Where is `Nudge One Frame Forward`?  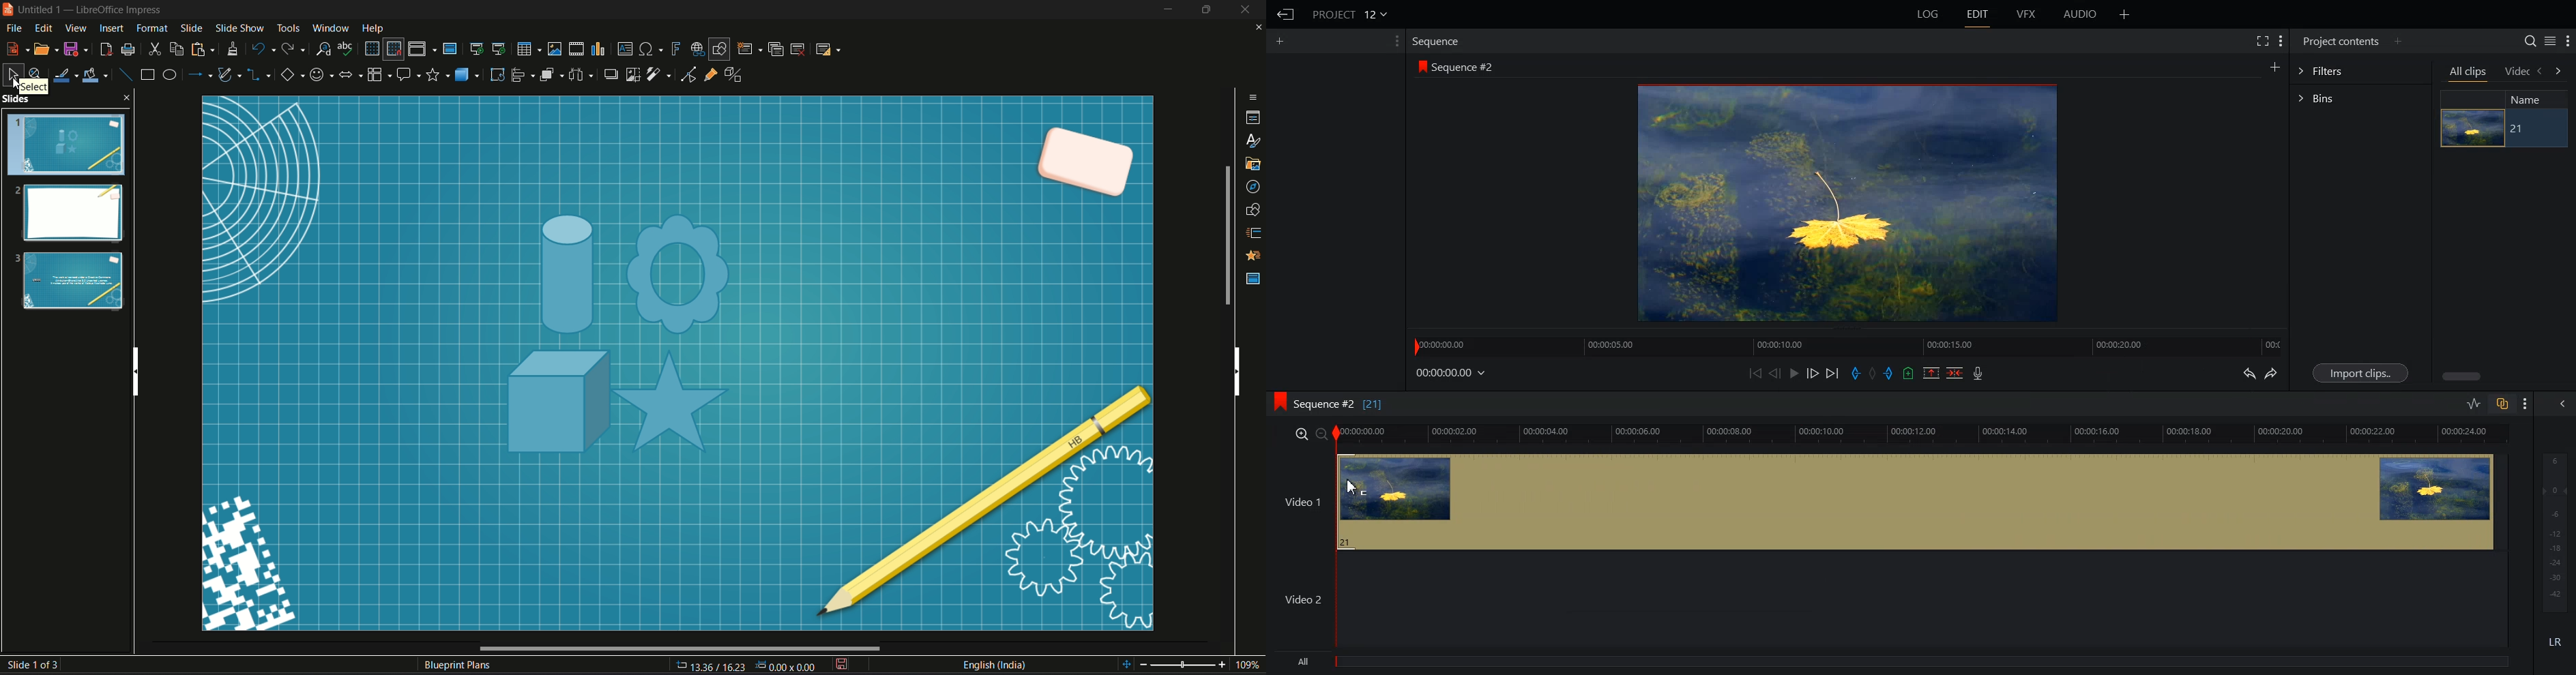 Nudge One Frame Forward is located at coordinates (1813, 374).